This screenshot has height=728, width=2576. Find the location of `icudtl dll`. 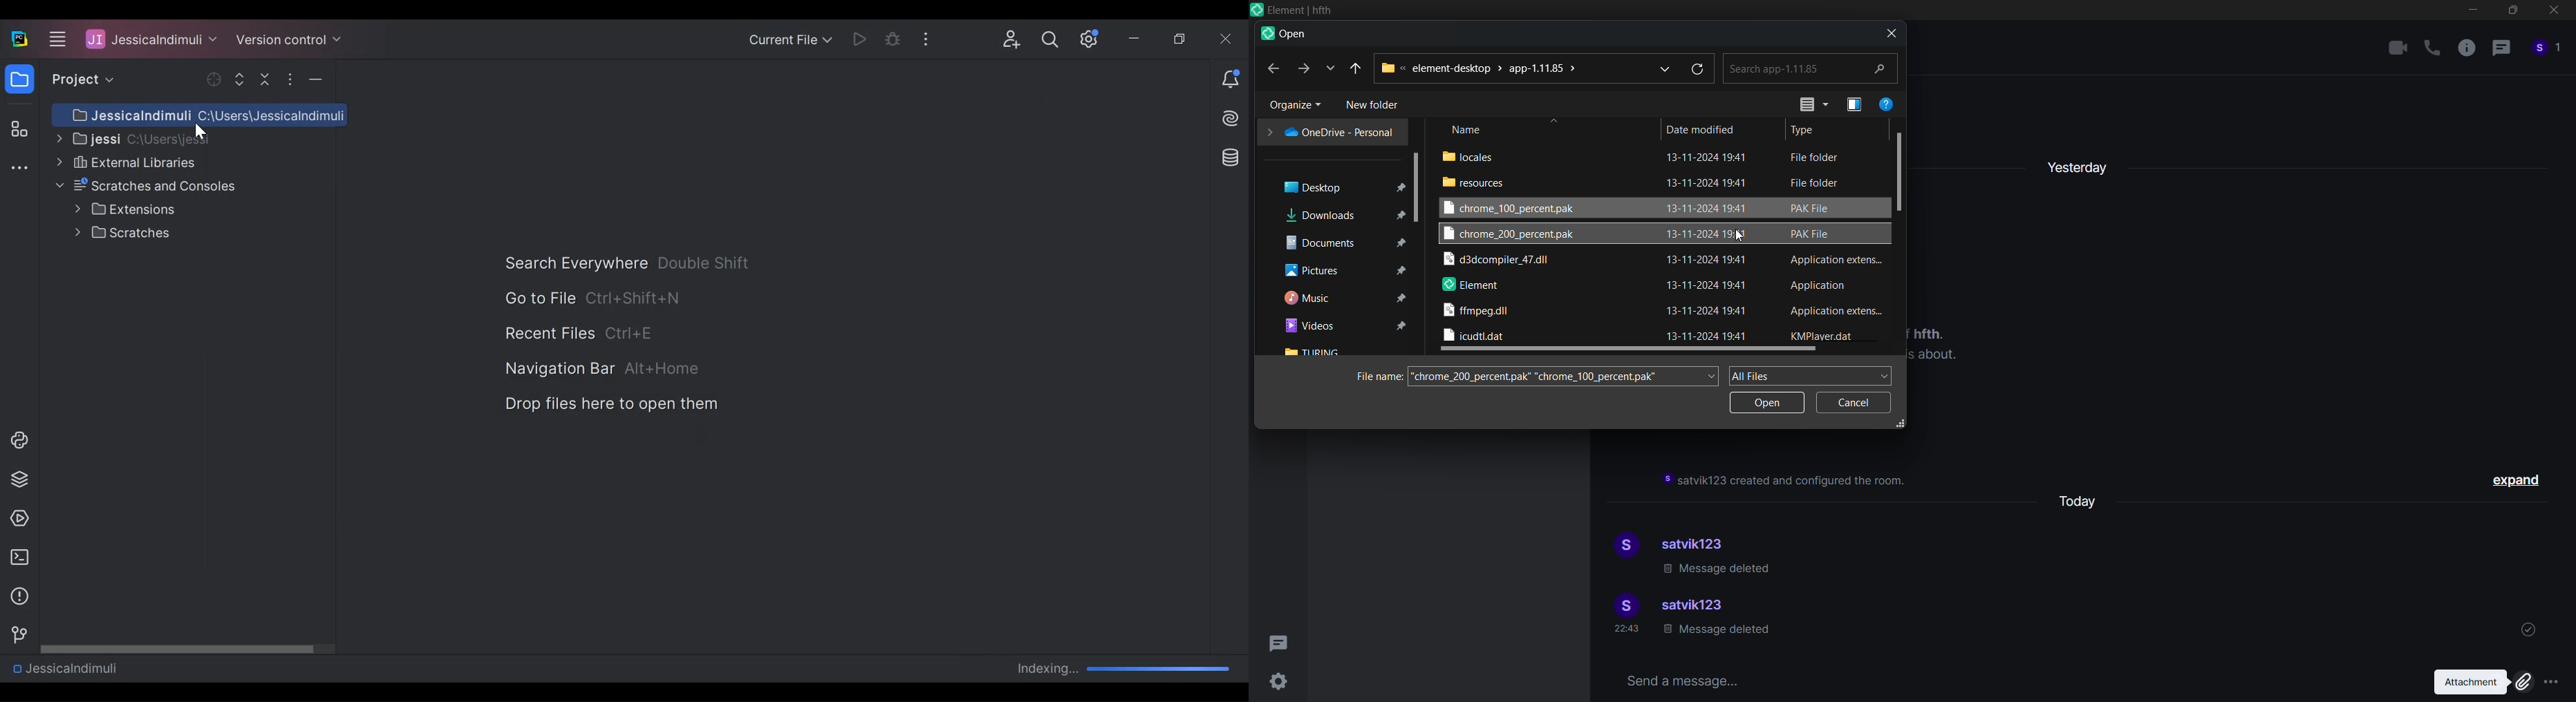

icudtl dll is located at coordinates (1475, 336).